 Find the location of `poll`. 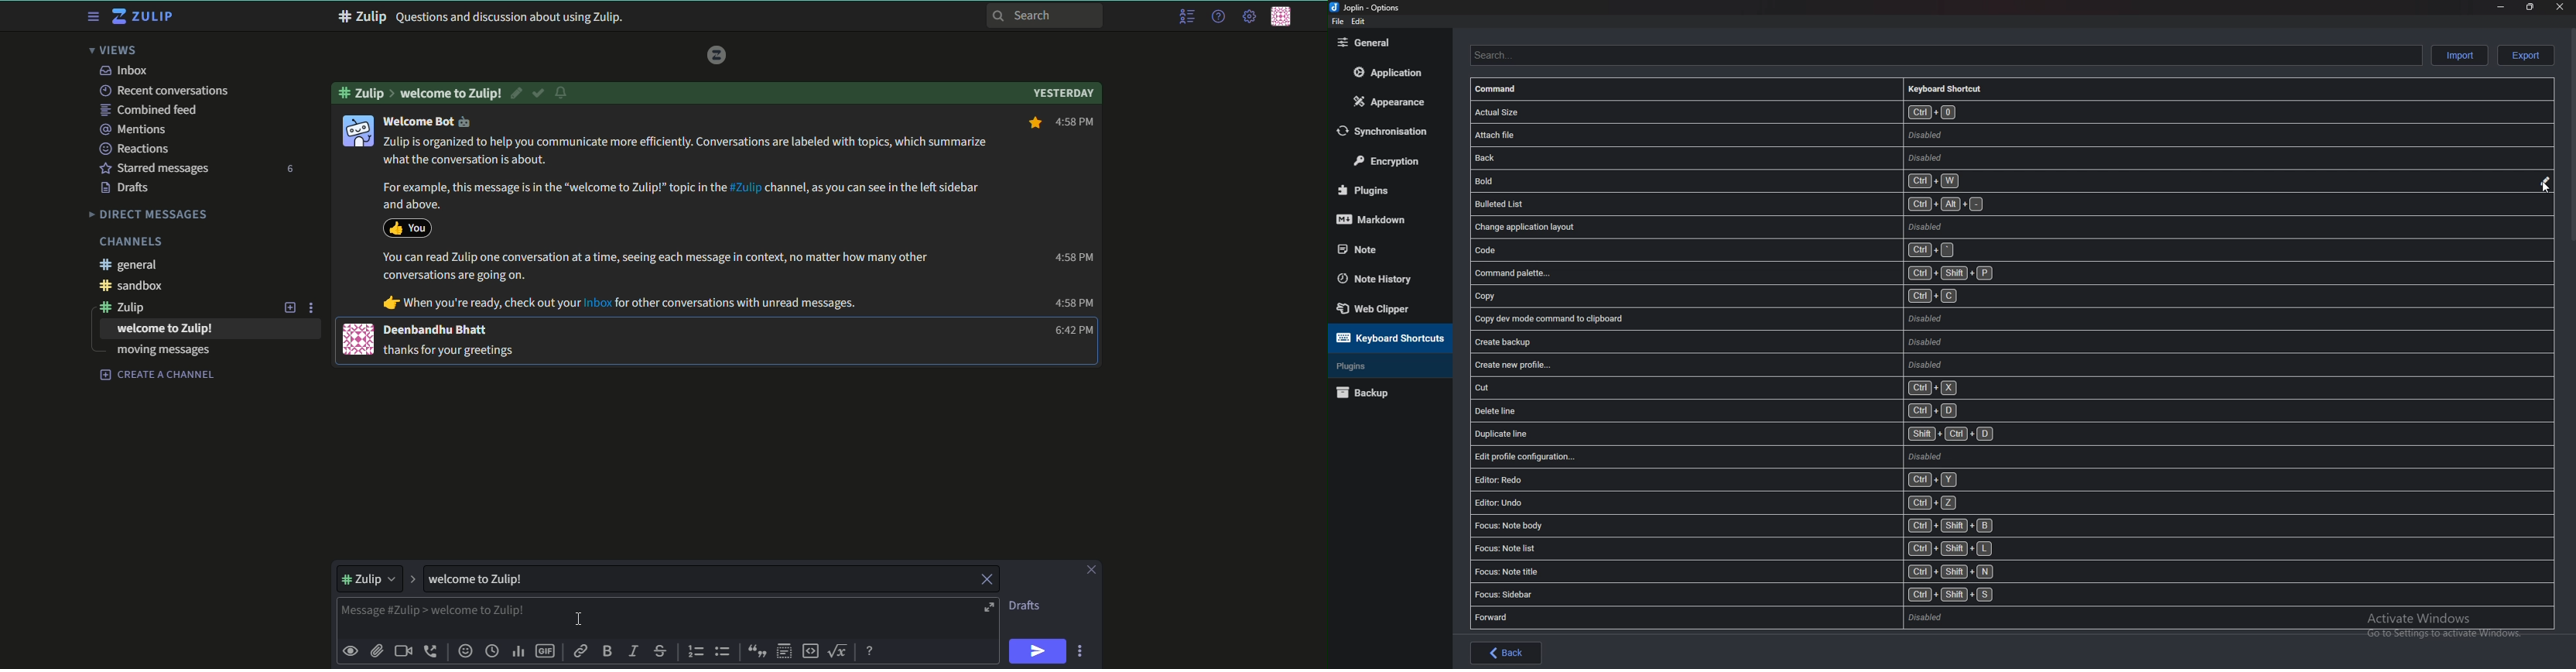

poll is located at coordinates (520, 653).